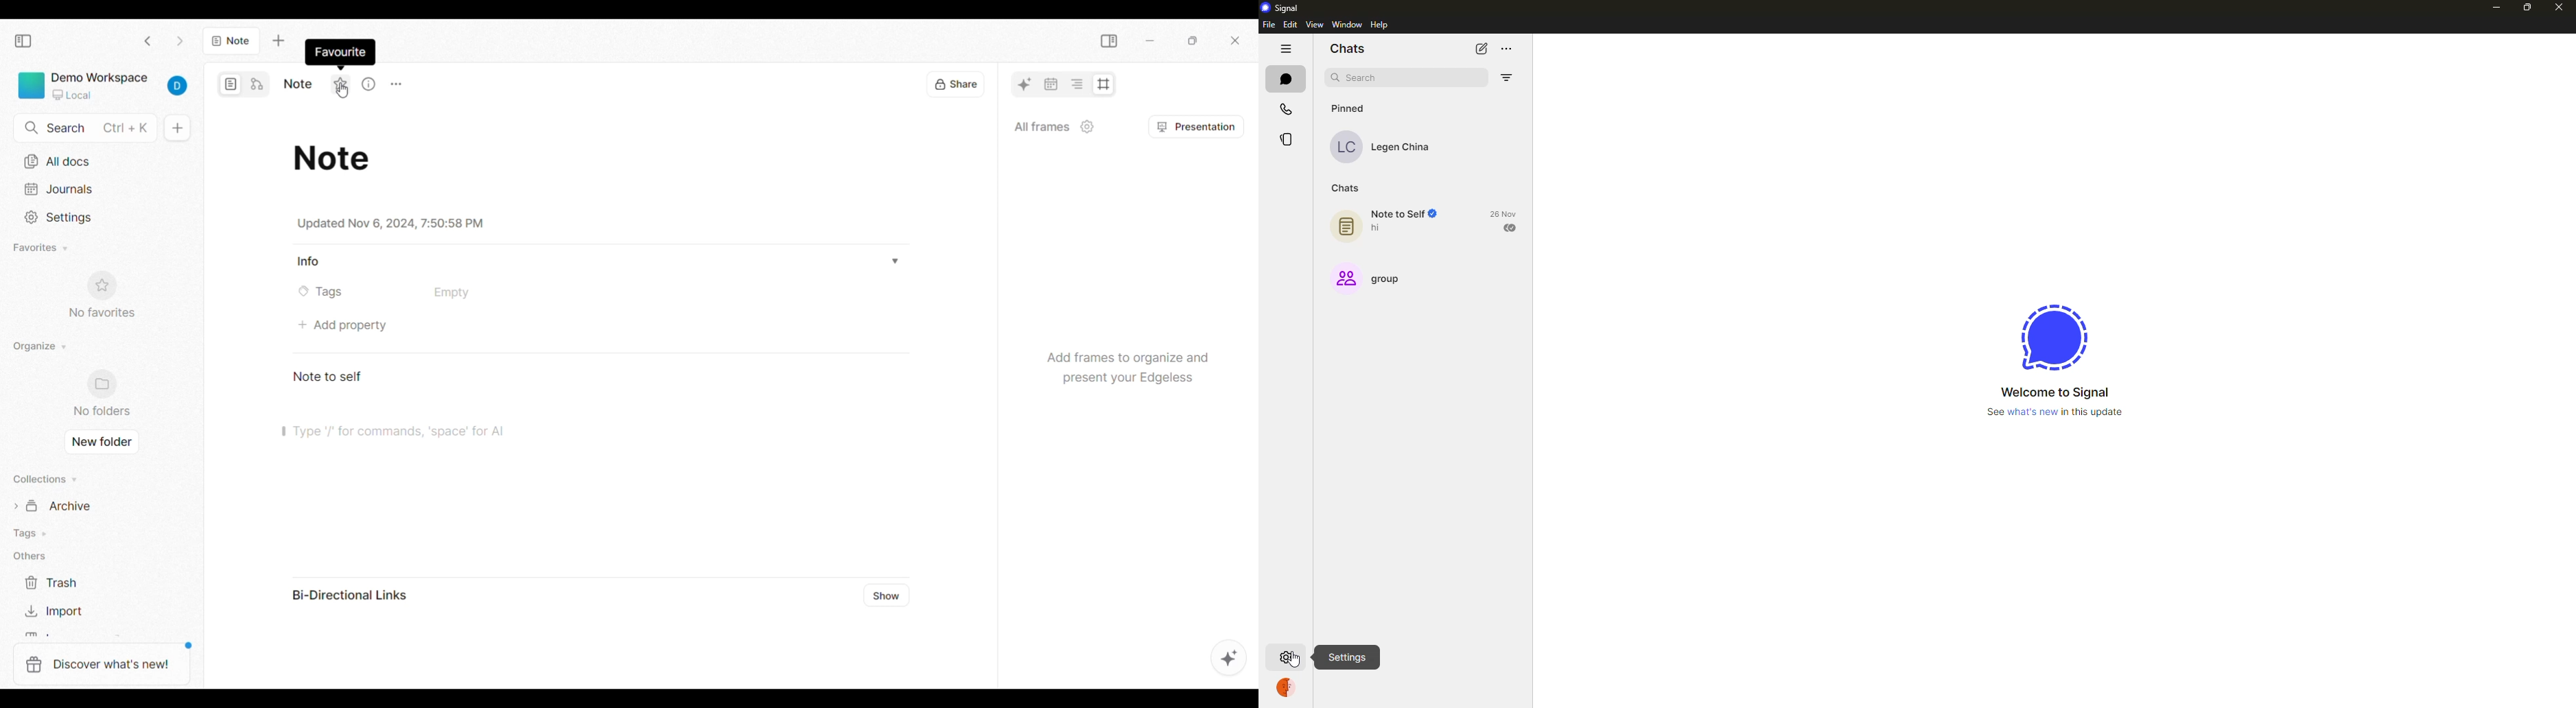  I want to click on minimize, so click(2494, 8).